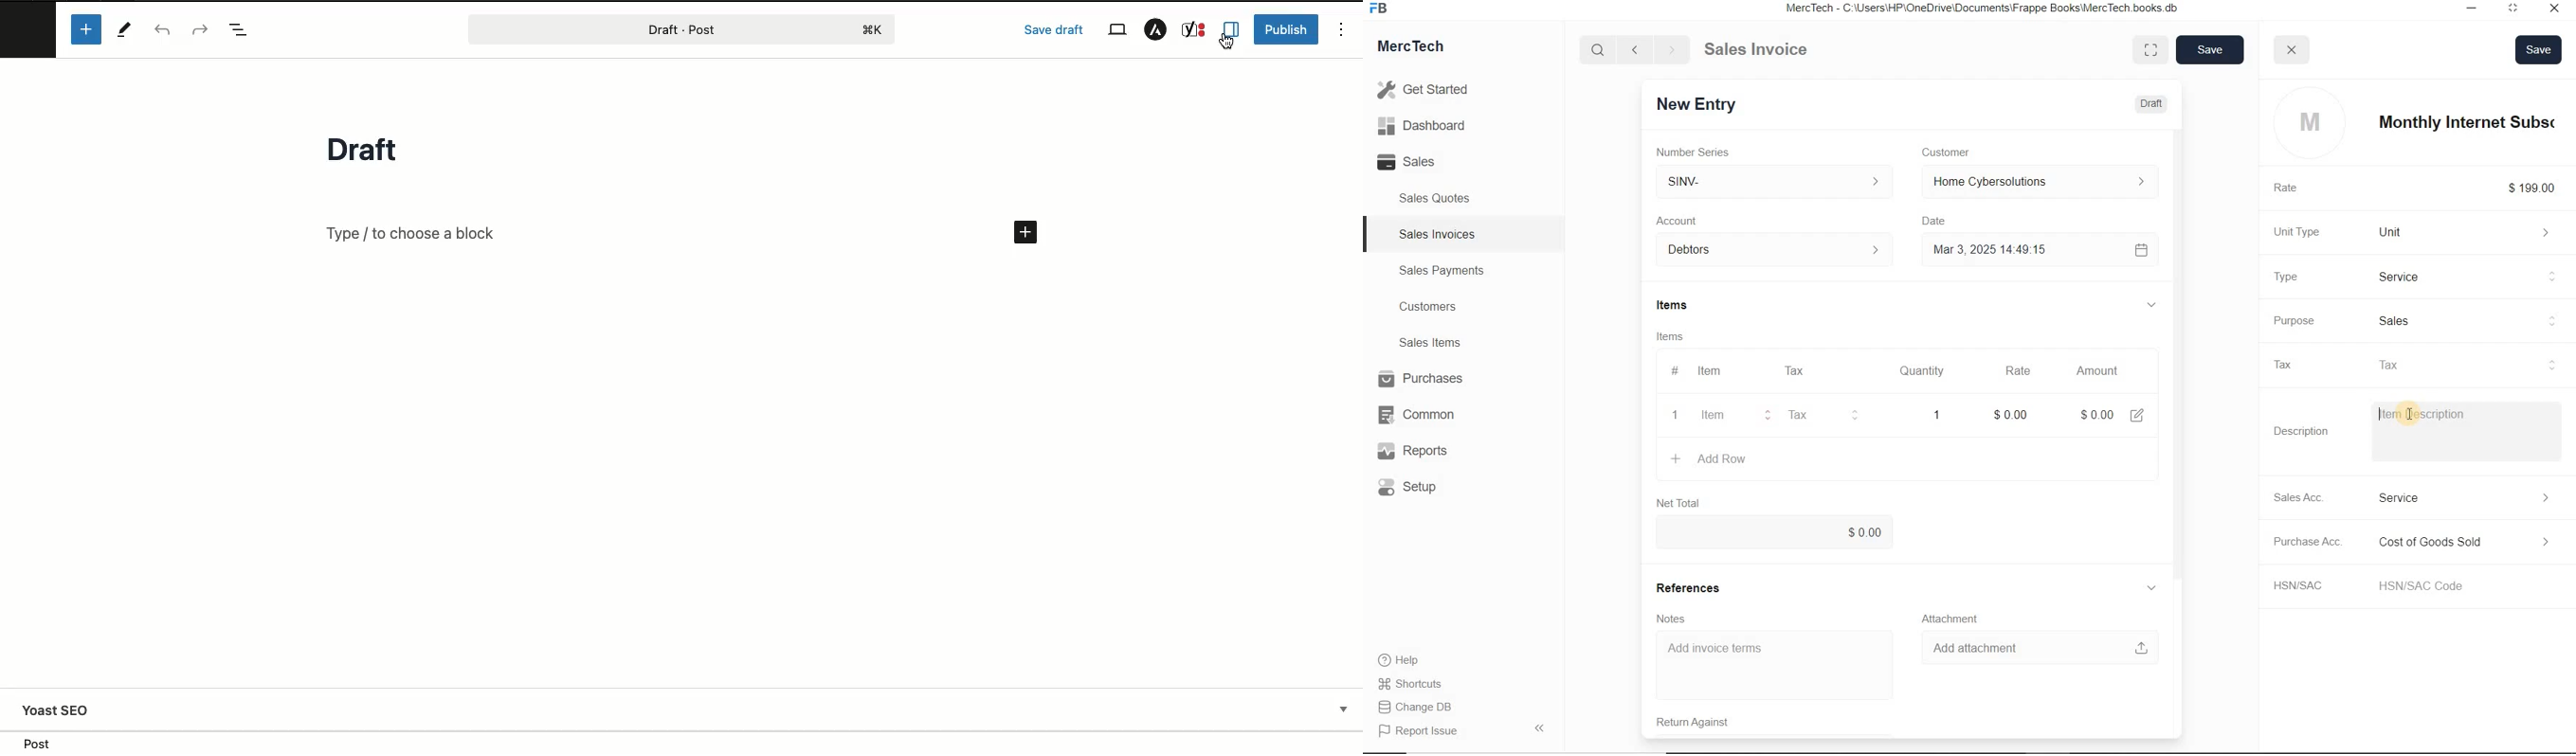  Describe the element at coordinates (2208, 51) in the screenshot. I see `save` at that location.